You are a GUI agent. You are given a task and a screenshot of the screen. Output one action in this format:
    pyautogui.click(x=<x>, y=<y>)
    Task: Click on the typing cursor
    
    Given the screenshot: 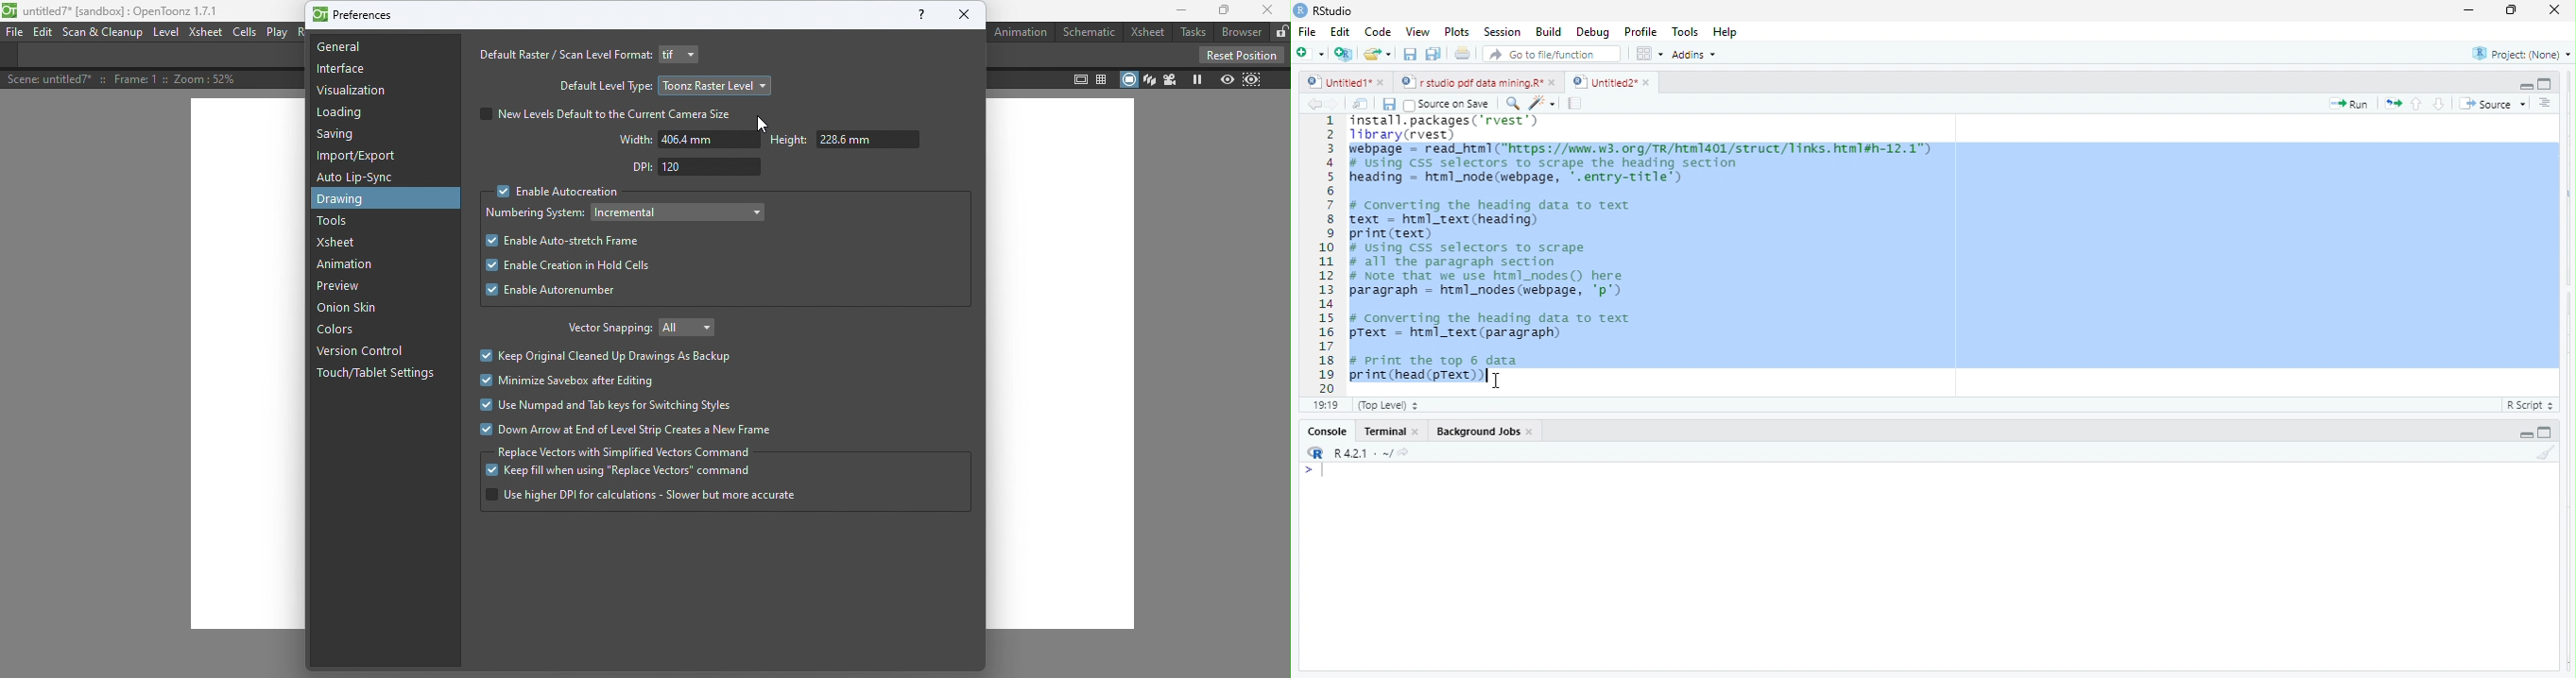 What is the action you would take?
    pyautogui.click(x=1484, y=376)
    